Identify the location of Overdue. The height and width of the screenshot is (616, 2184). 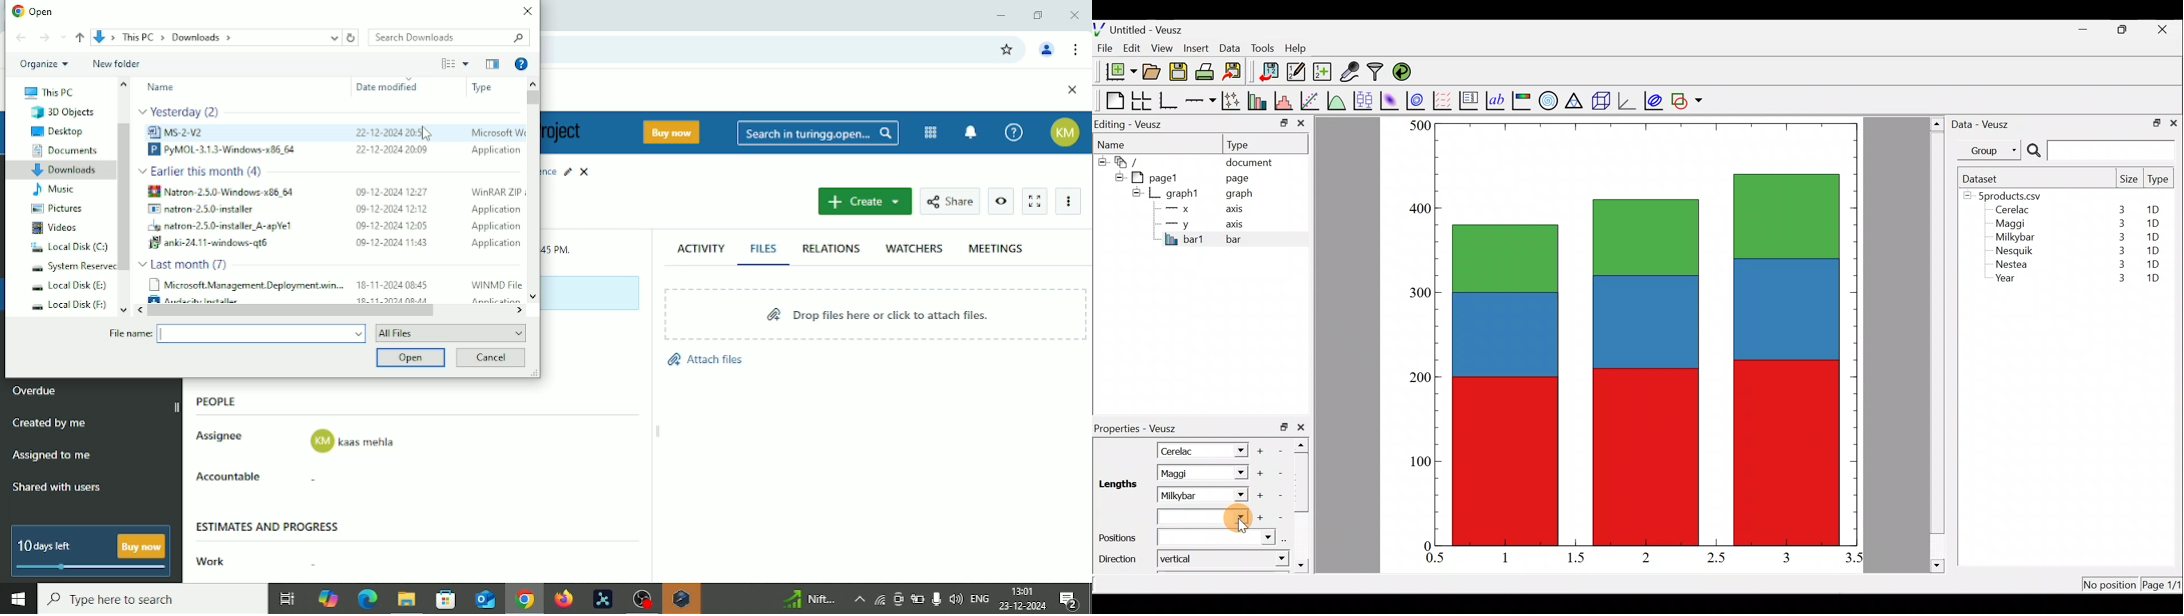
(37, 391).